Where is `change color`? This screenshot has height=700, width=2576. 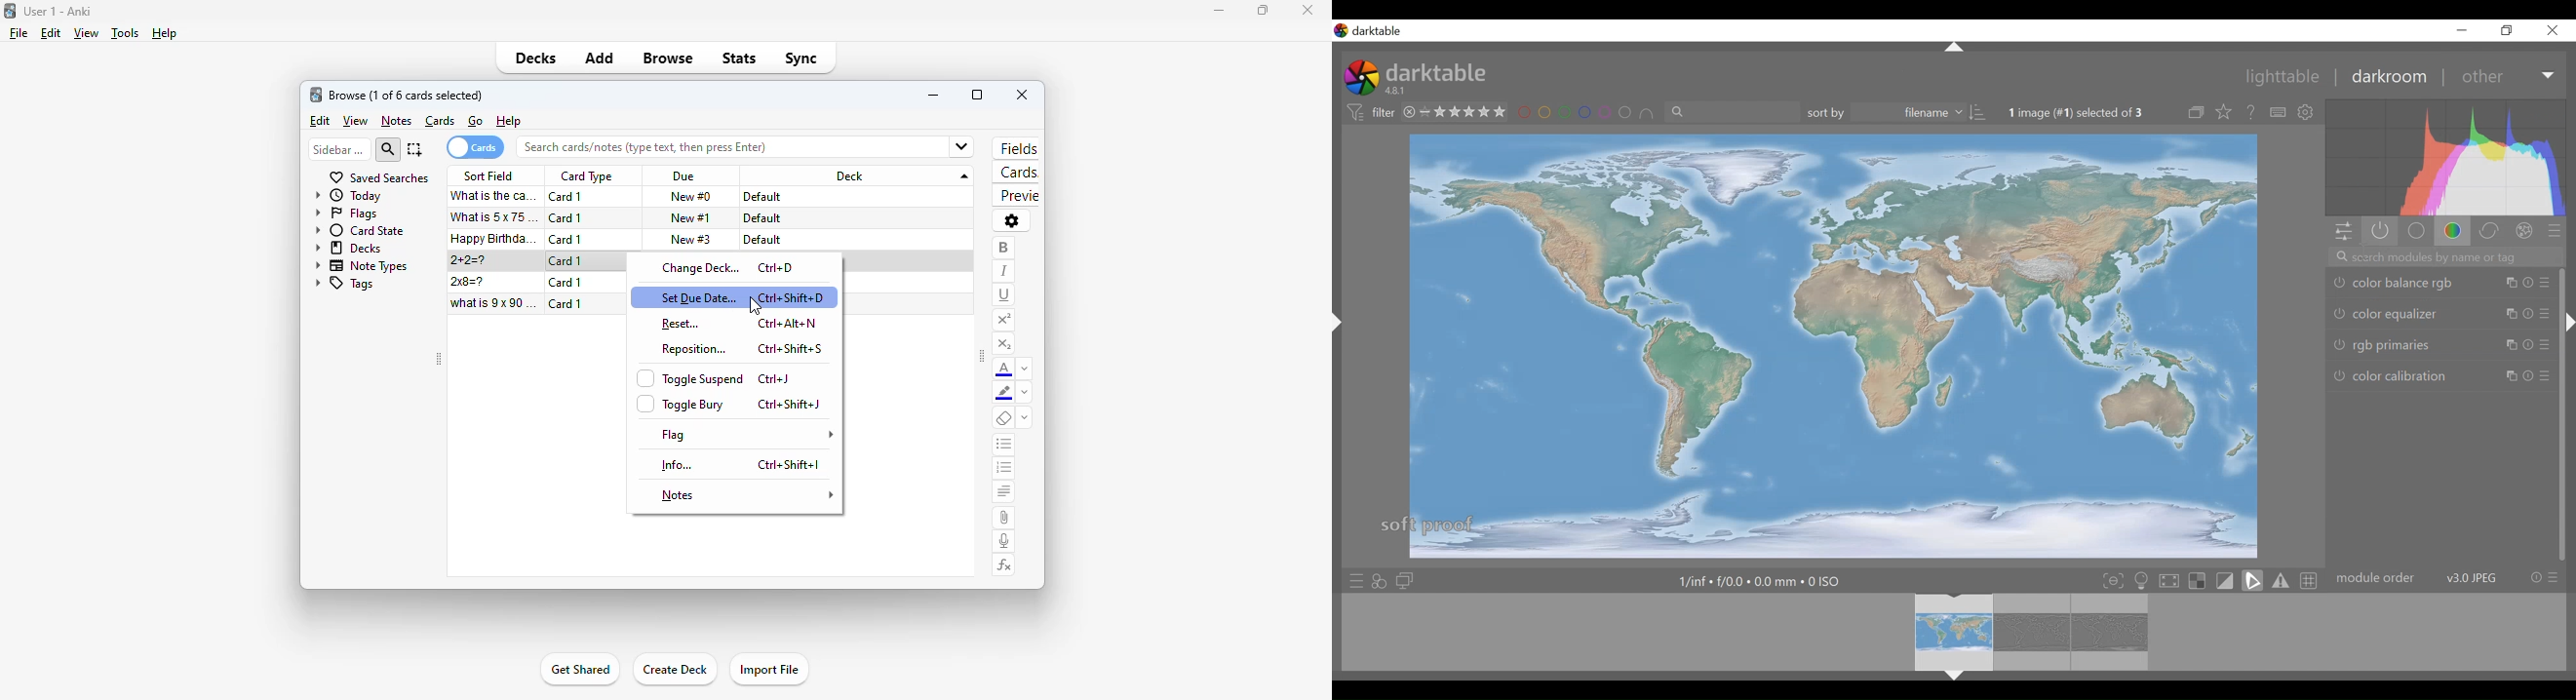 change color is located at coordinates (1025, 369).